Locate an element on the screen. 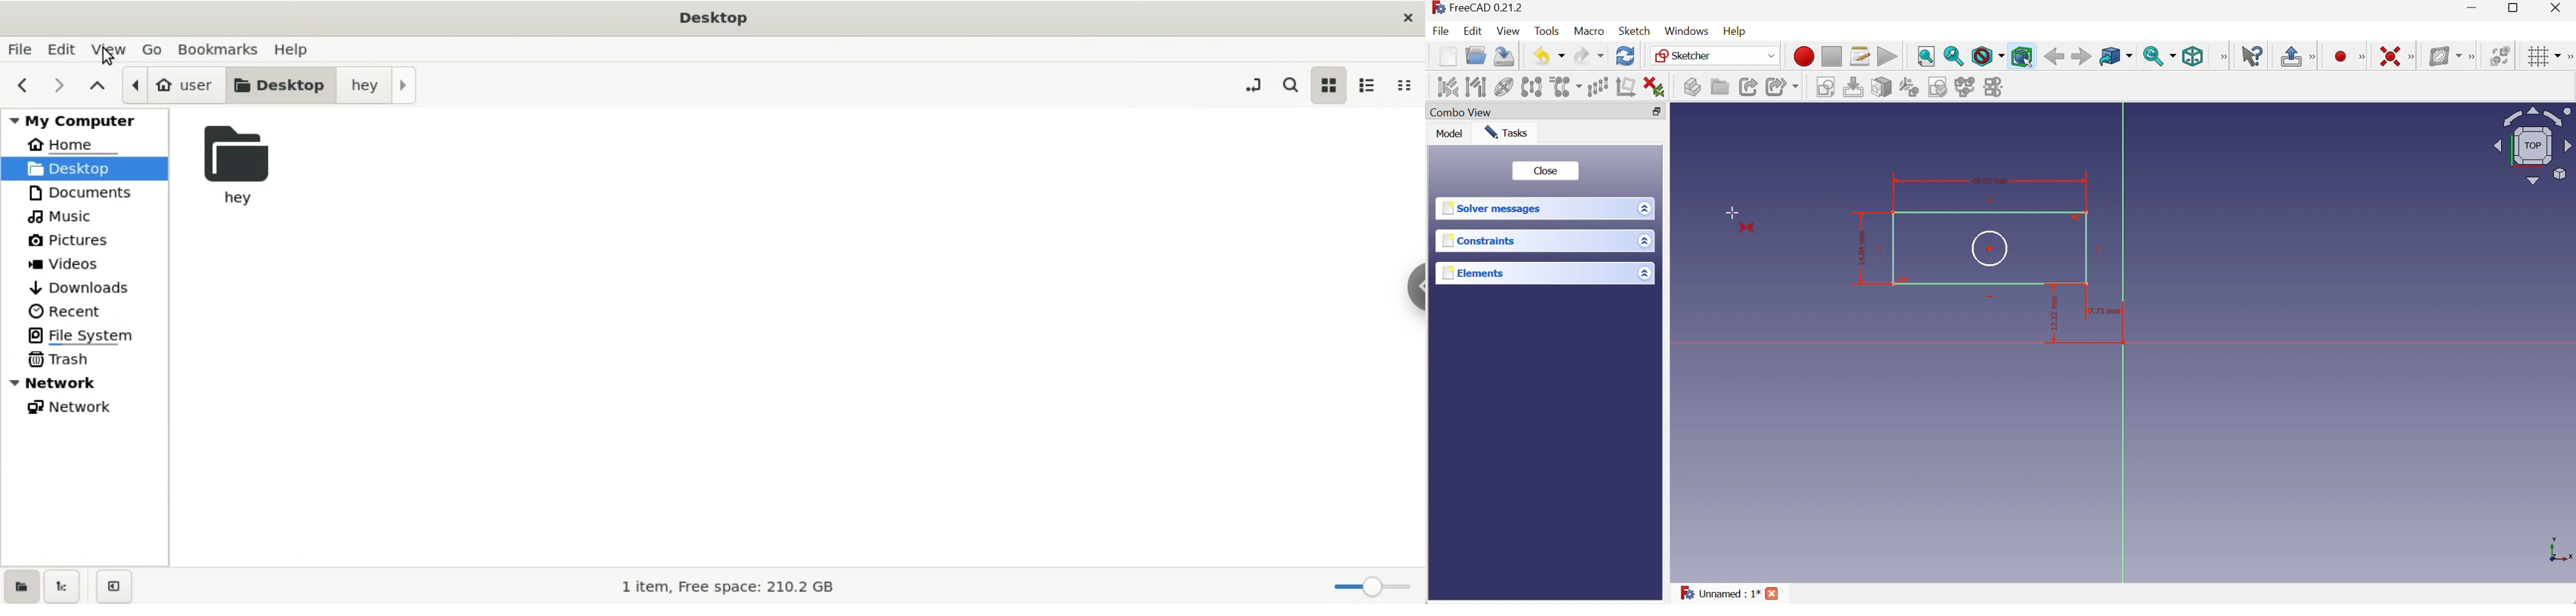 Image resolution: width=2576 pixels, height=616 pixels. Execute macro is located at coordinates (1886, 56).